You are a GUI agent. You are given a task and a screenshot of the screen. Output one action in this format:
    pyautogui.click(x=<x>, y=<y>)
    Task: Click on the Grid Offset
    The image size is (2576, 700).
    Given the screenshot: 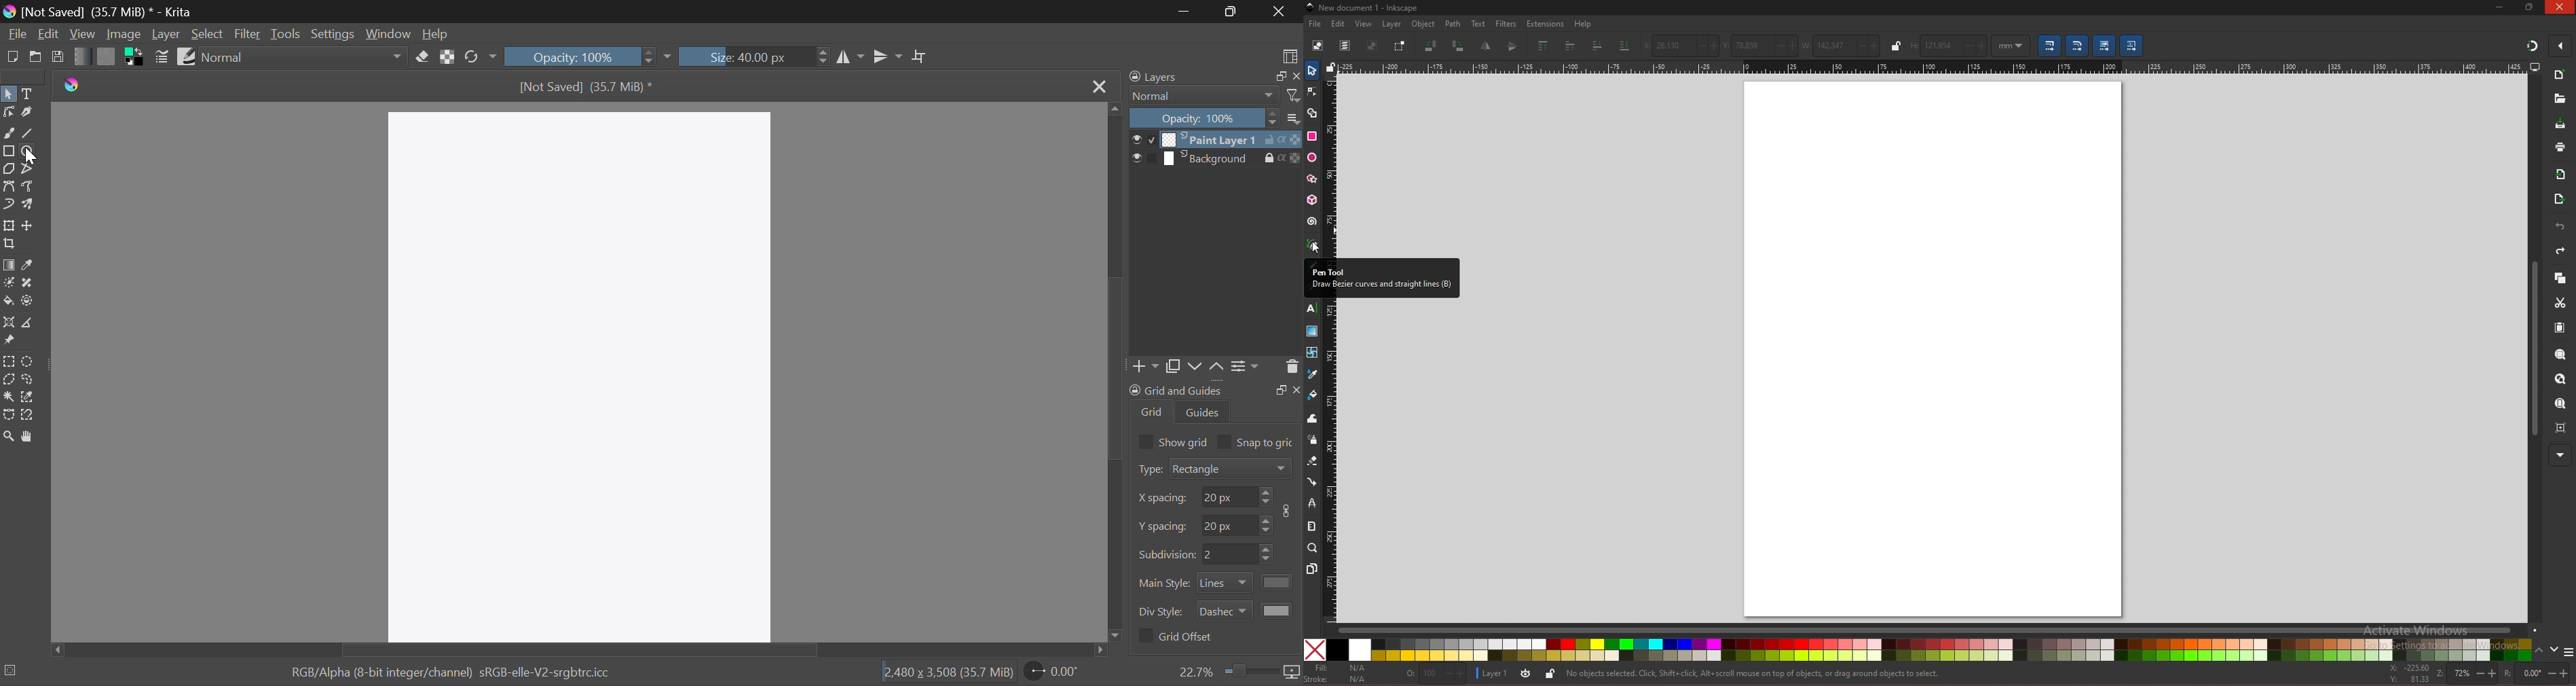 What is the action you would take?
    pyautogui.click(x=1178, y=638)
    